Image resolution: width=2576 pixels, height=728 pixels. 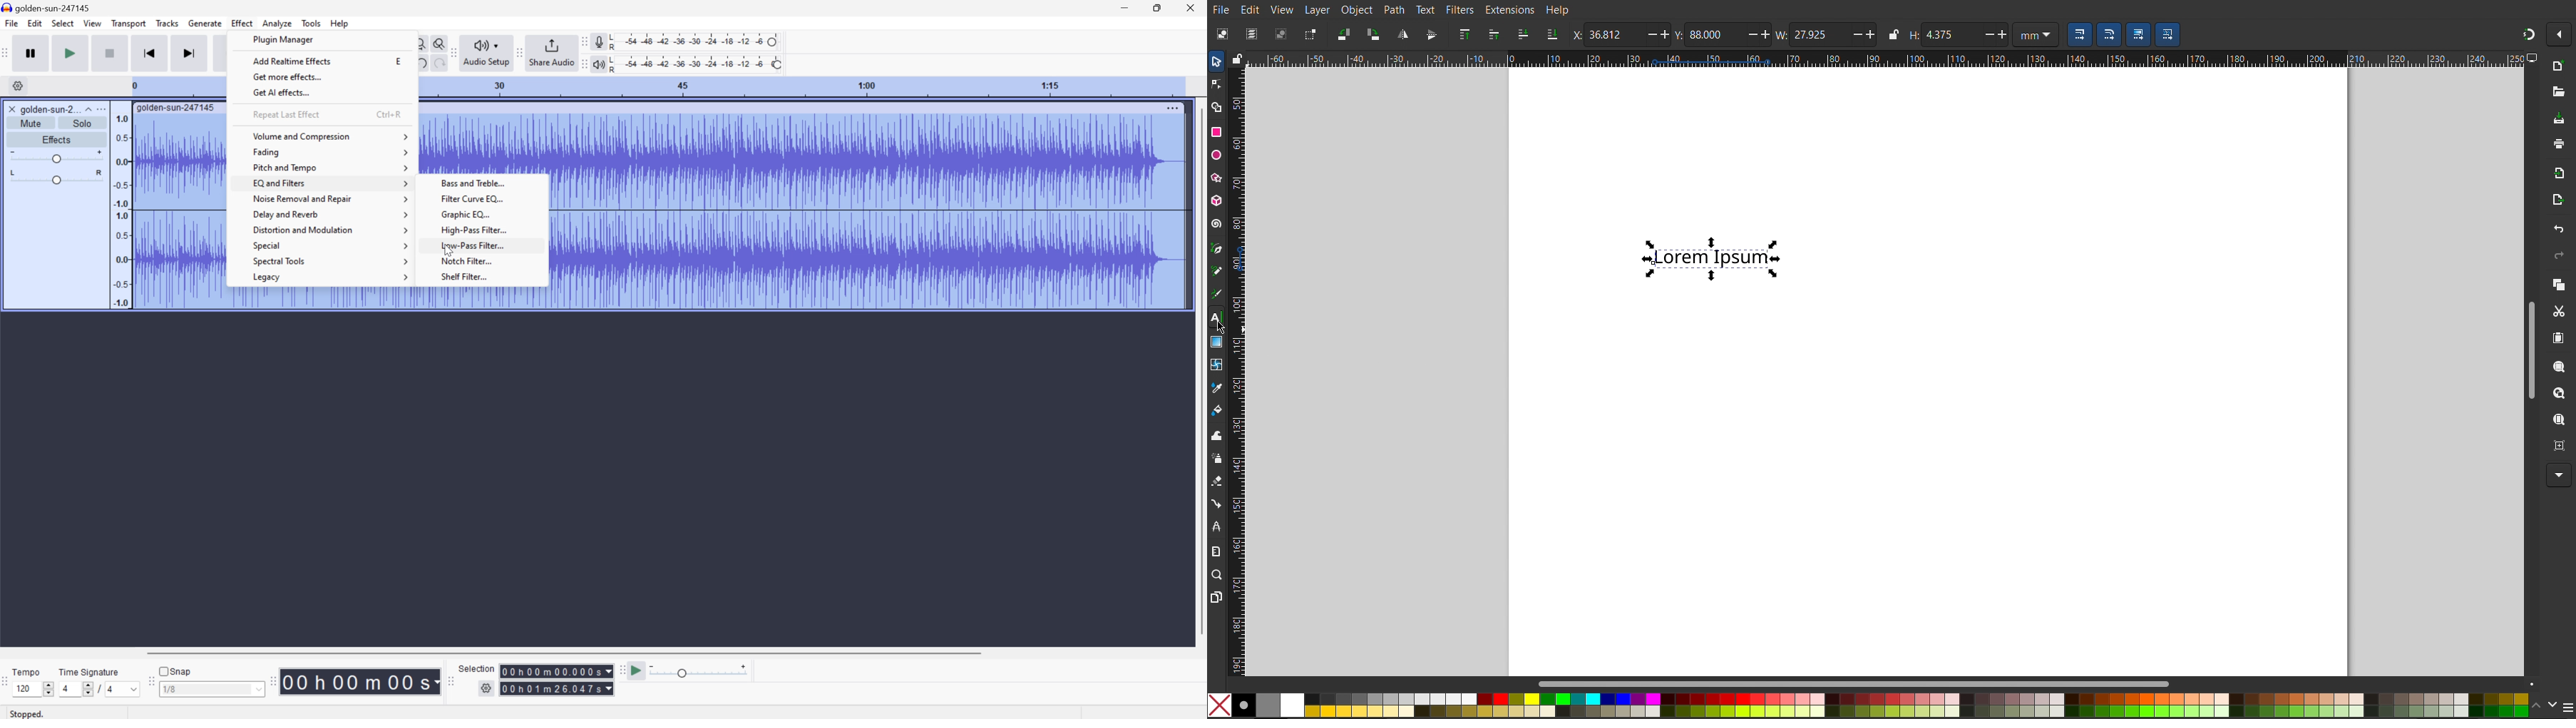 What do you see at coordinates (598, 65) in the screenshot?
I see `Playback meter` at bounding box center [598, 65].